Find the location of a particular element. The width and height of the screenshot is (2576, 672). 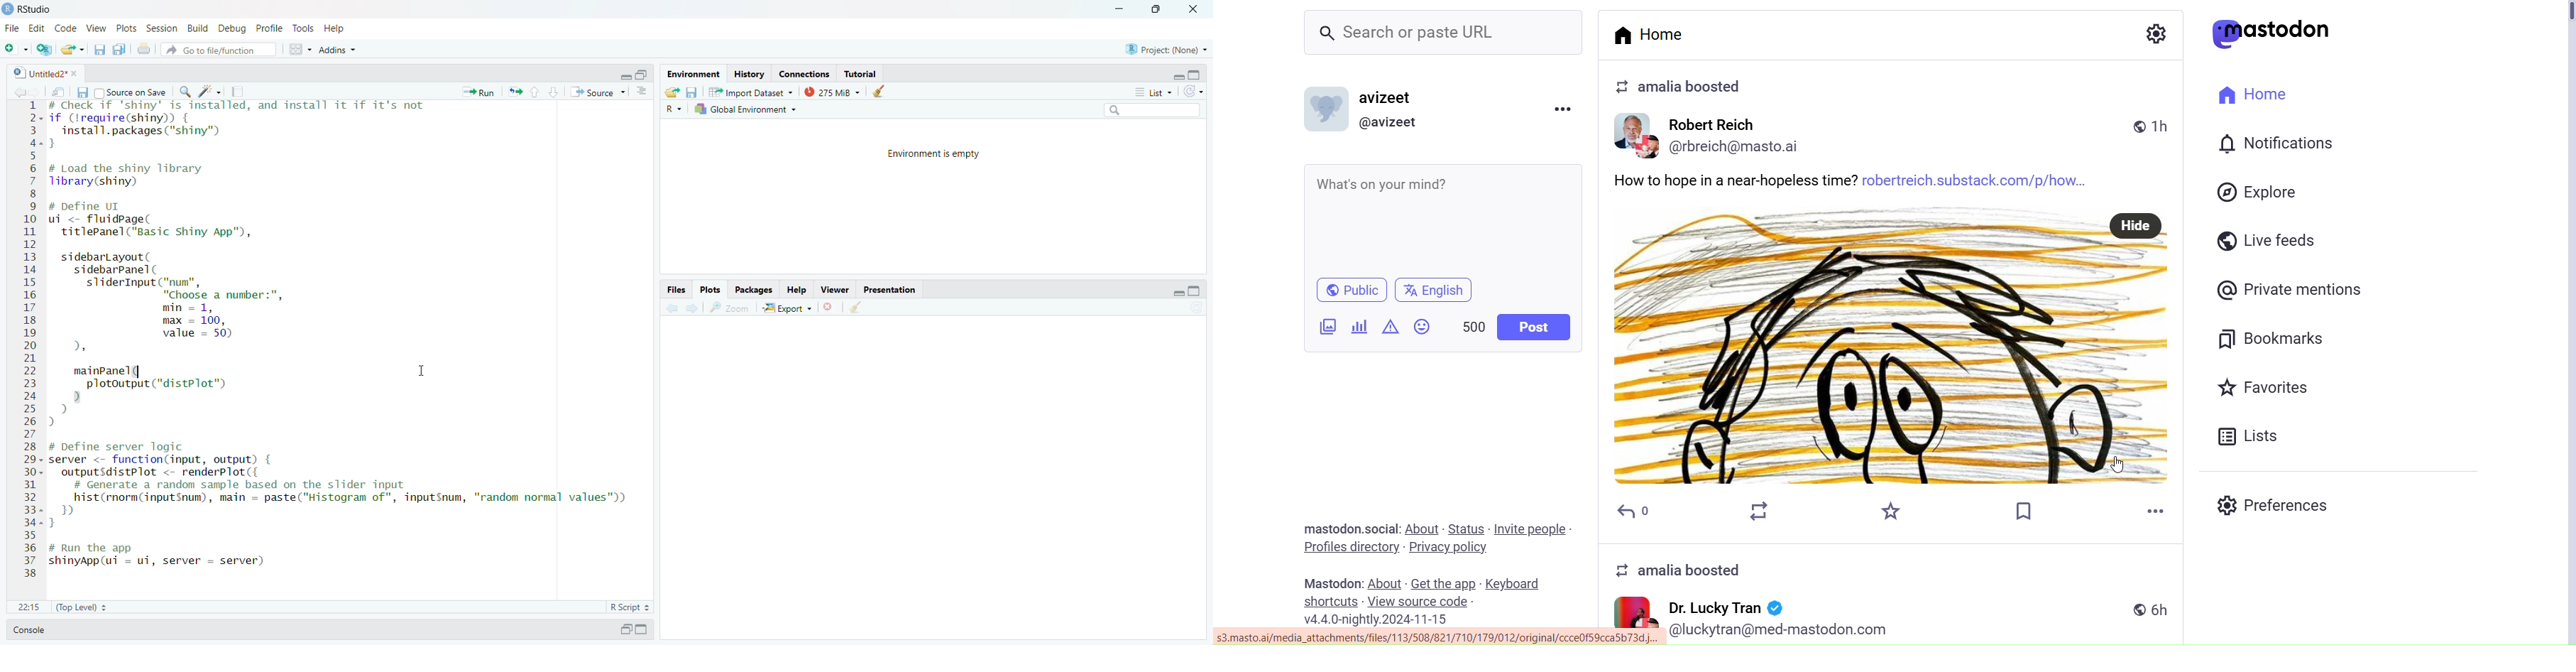

Post is located at coordinates (1534, 327).